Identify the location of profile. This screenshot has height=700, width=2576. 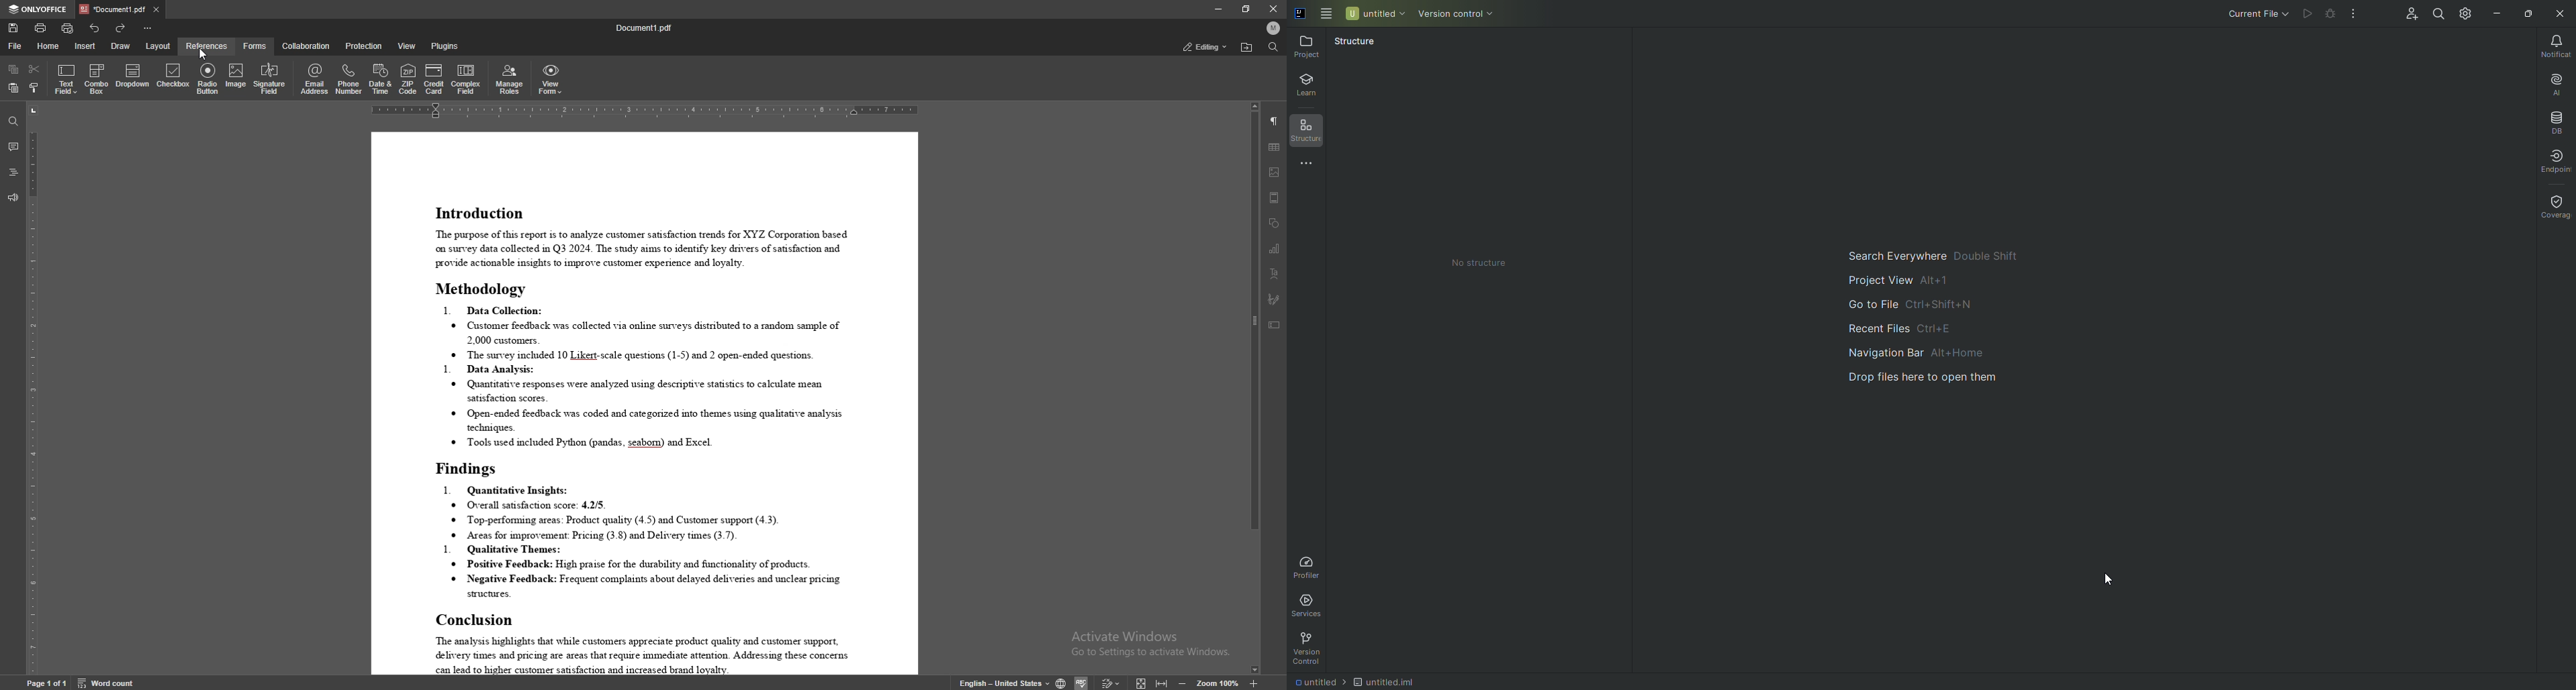
(1275, 28).